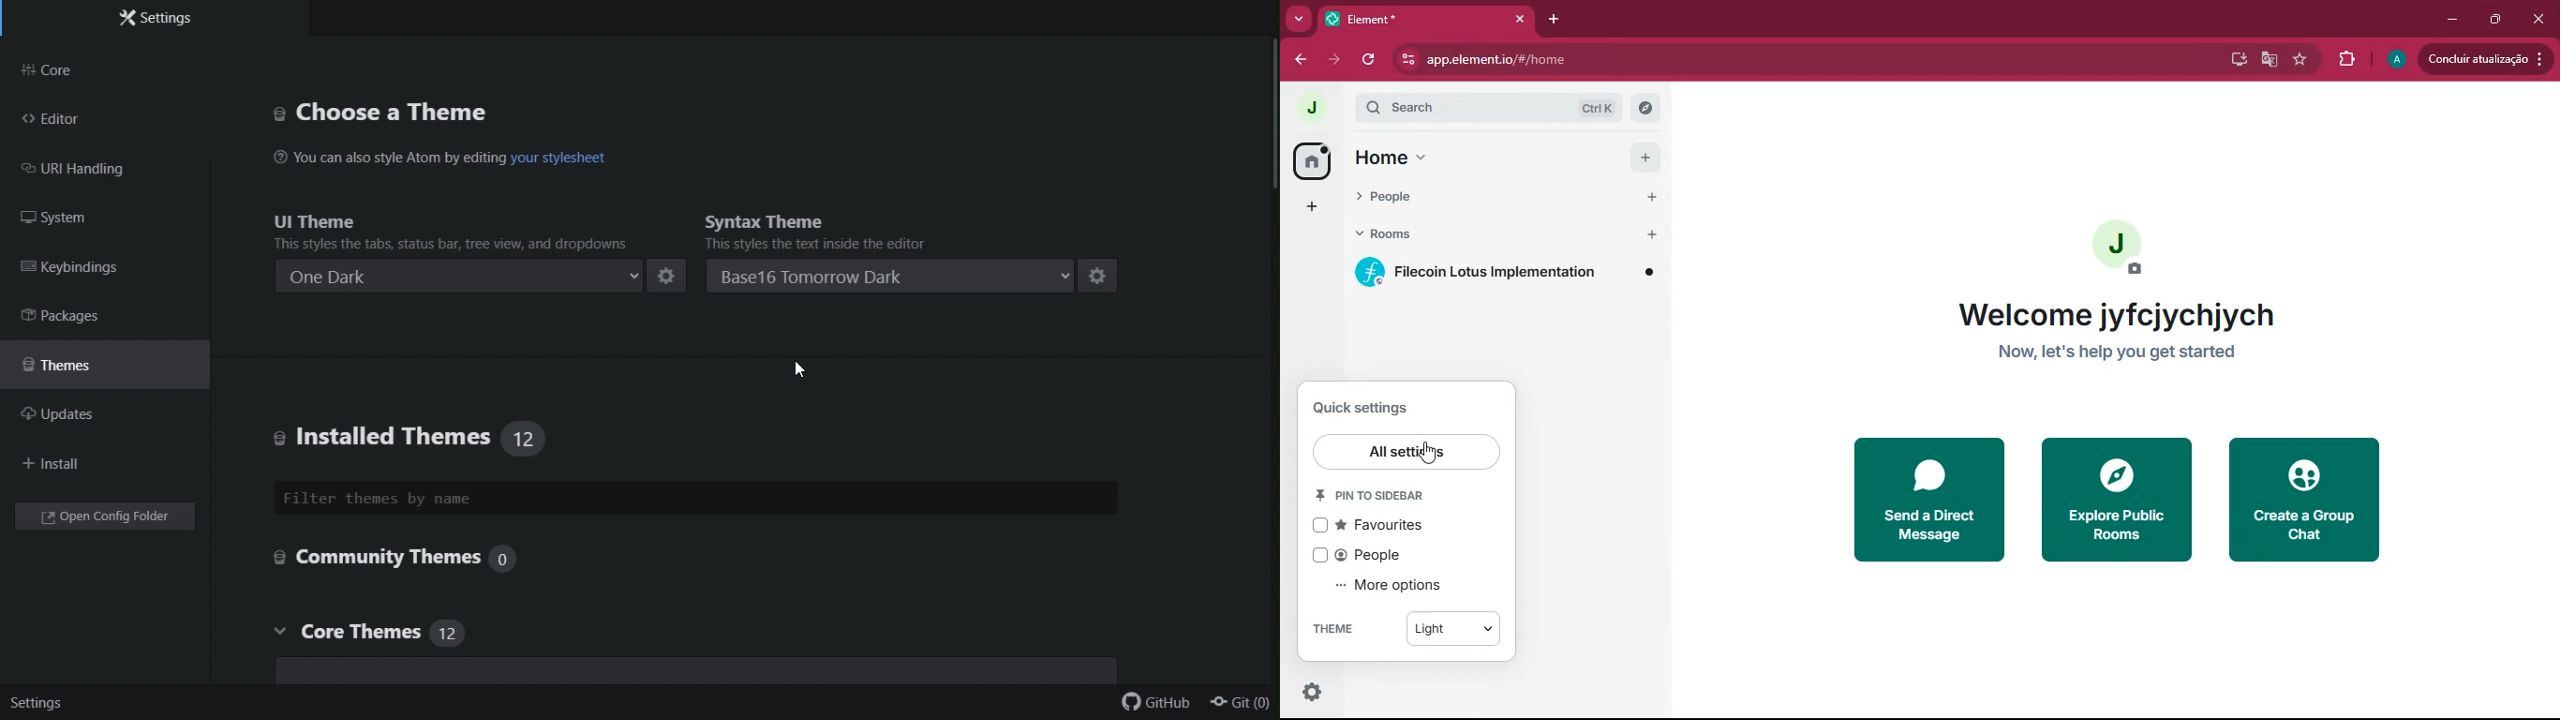 The width and height of the screenshot is (2576, 728). I want to click on Core, so click(60, 66).